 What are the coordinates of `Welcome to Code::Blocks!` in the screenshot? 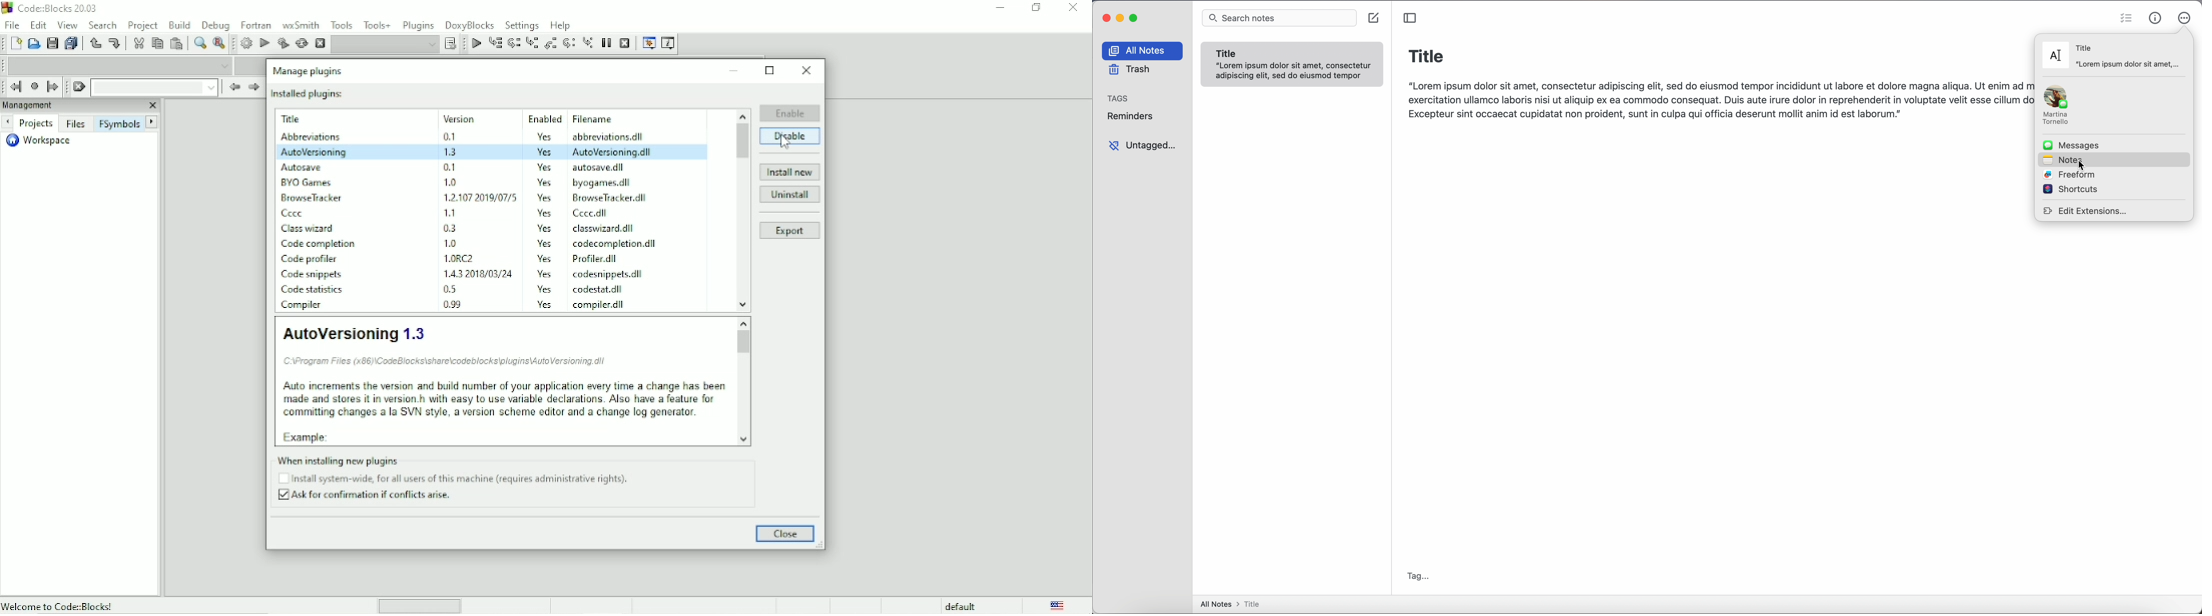 It's located at (59, 605).